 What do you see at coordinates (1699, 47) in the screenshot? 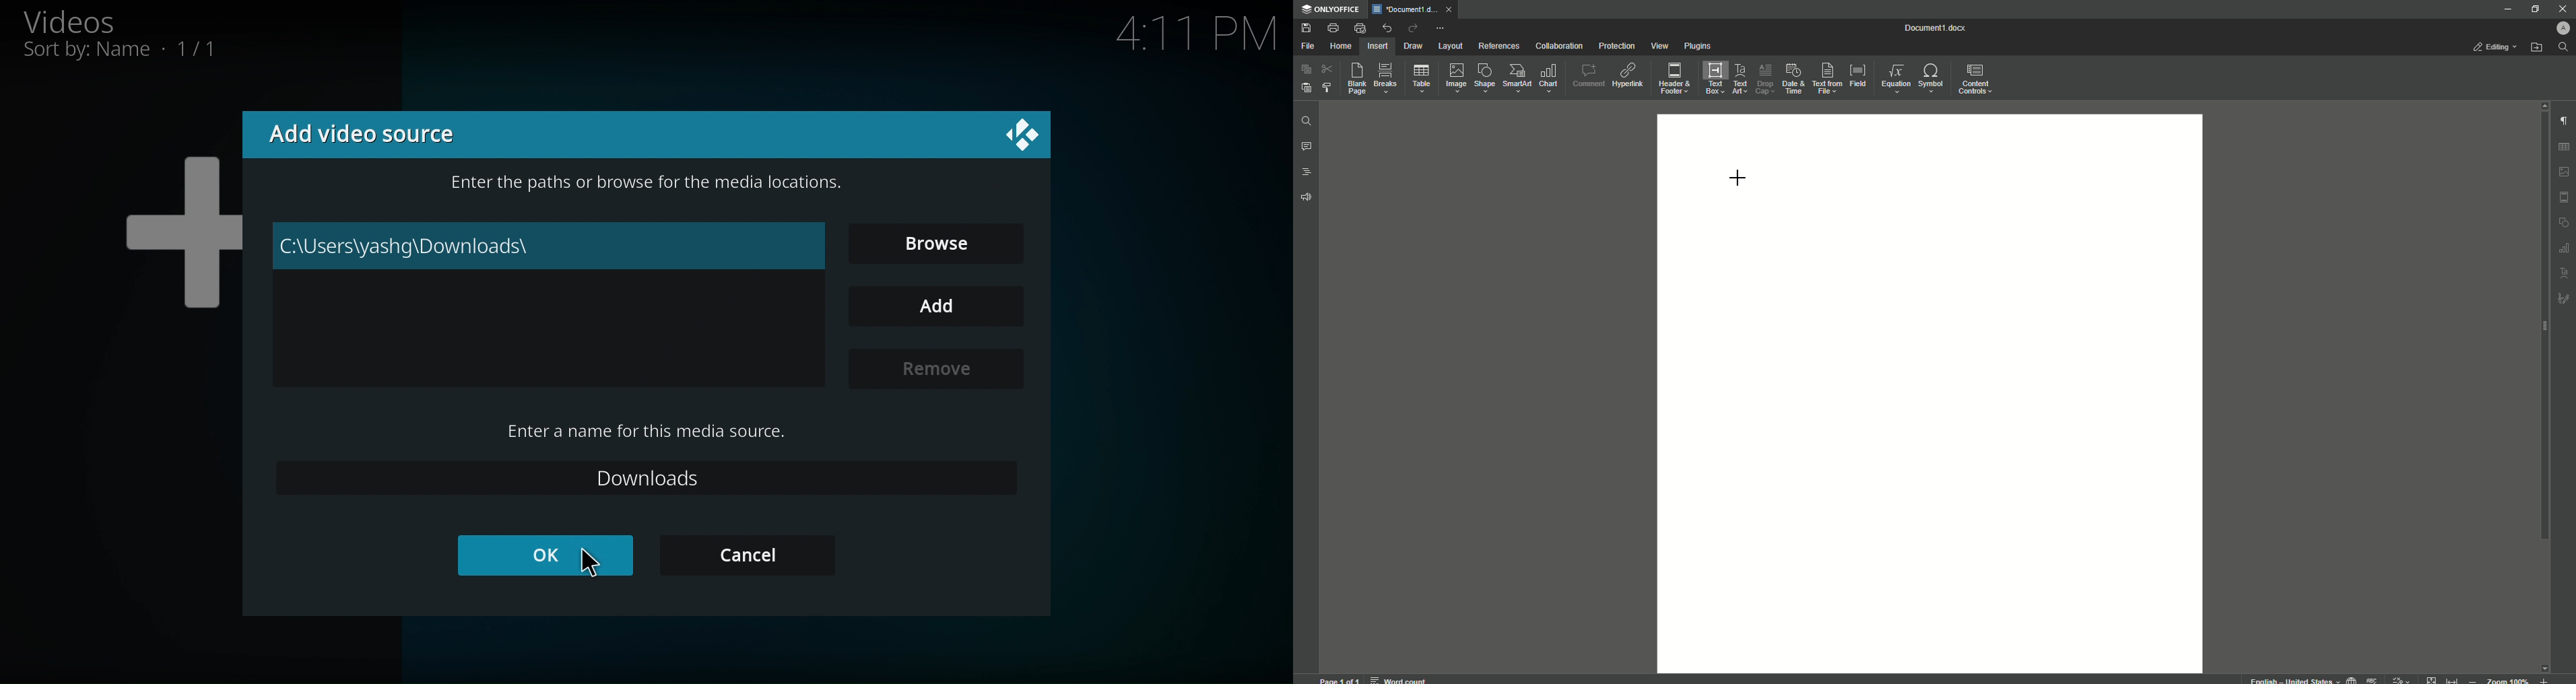
I see `Plugins` at bounding box center [1699, 47].